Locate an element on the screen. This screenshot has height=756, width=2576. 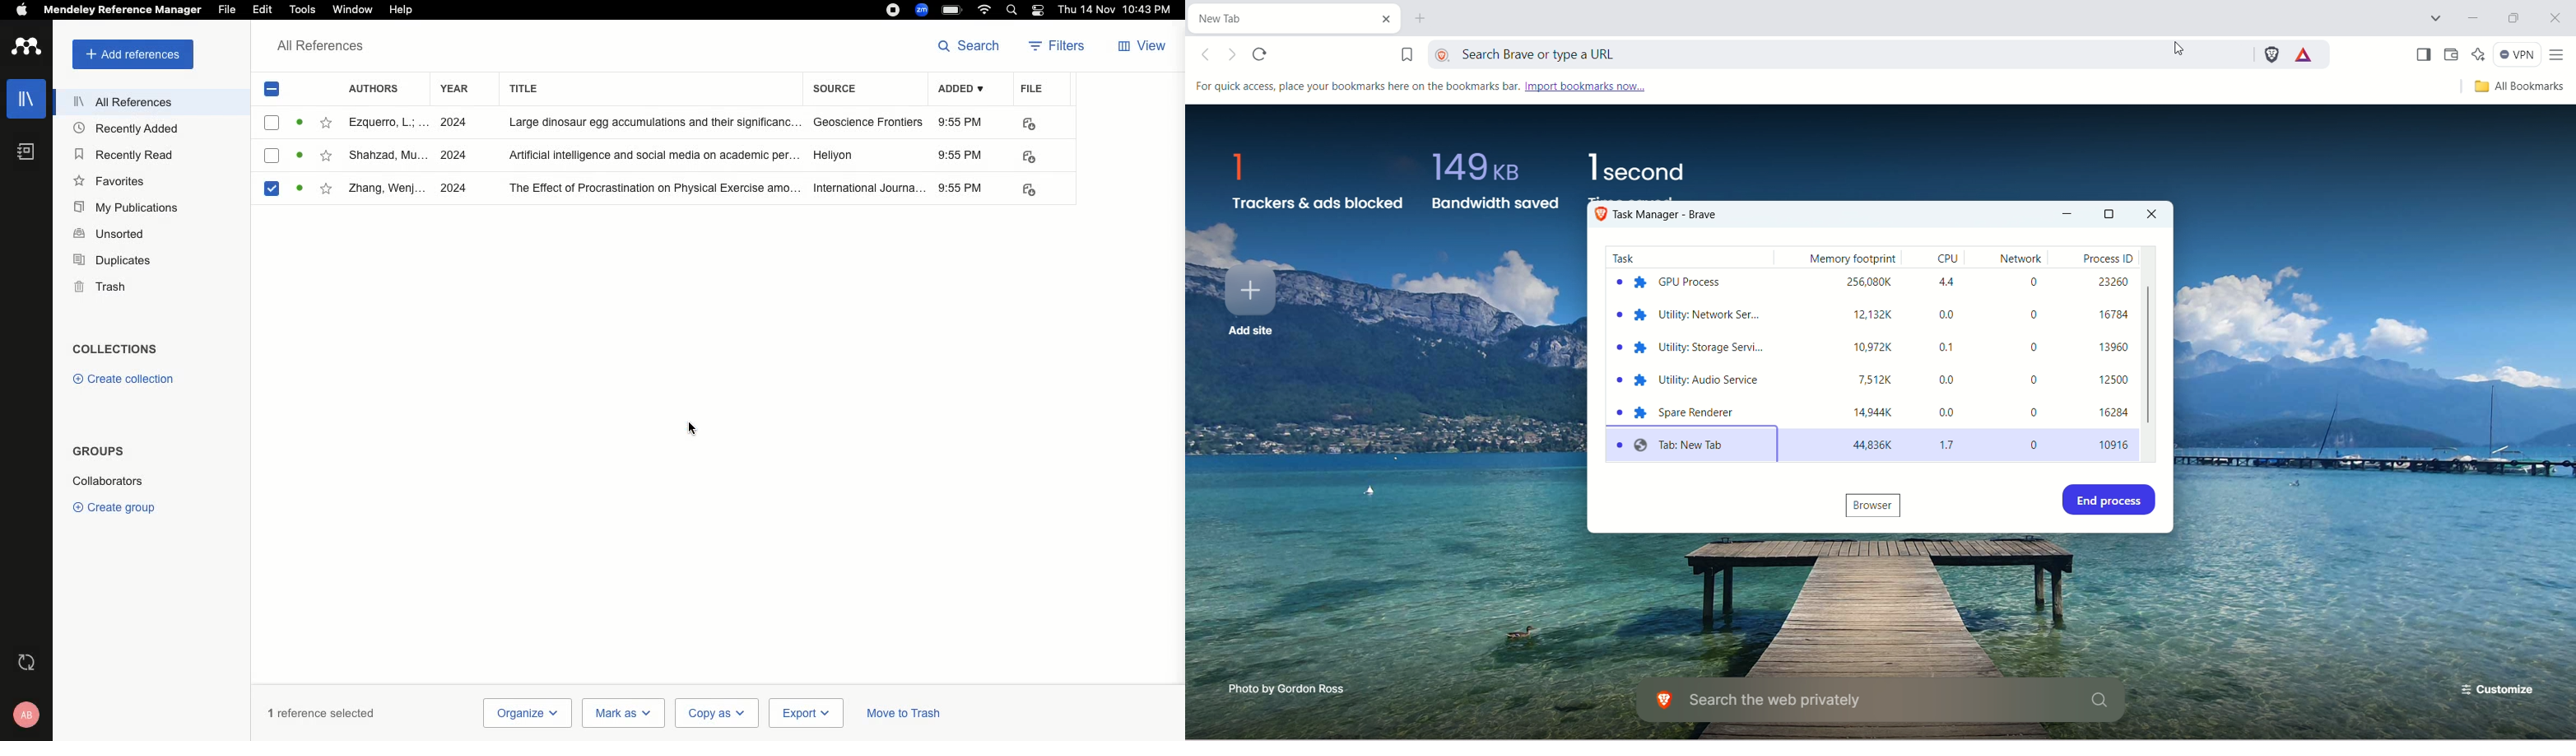
wallet is located at coordinates (2456, 55).